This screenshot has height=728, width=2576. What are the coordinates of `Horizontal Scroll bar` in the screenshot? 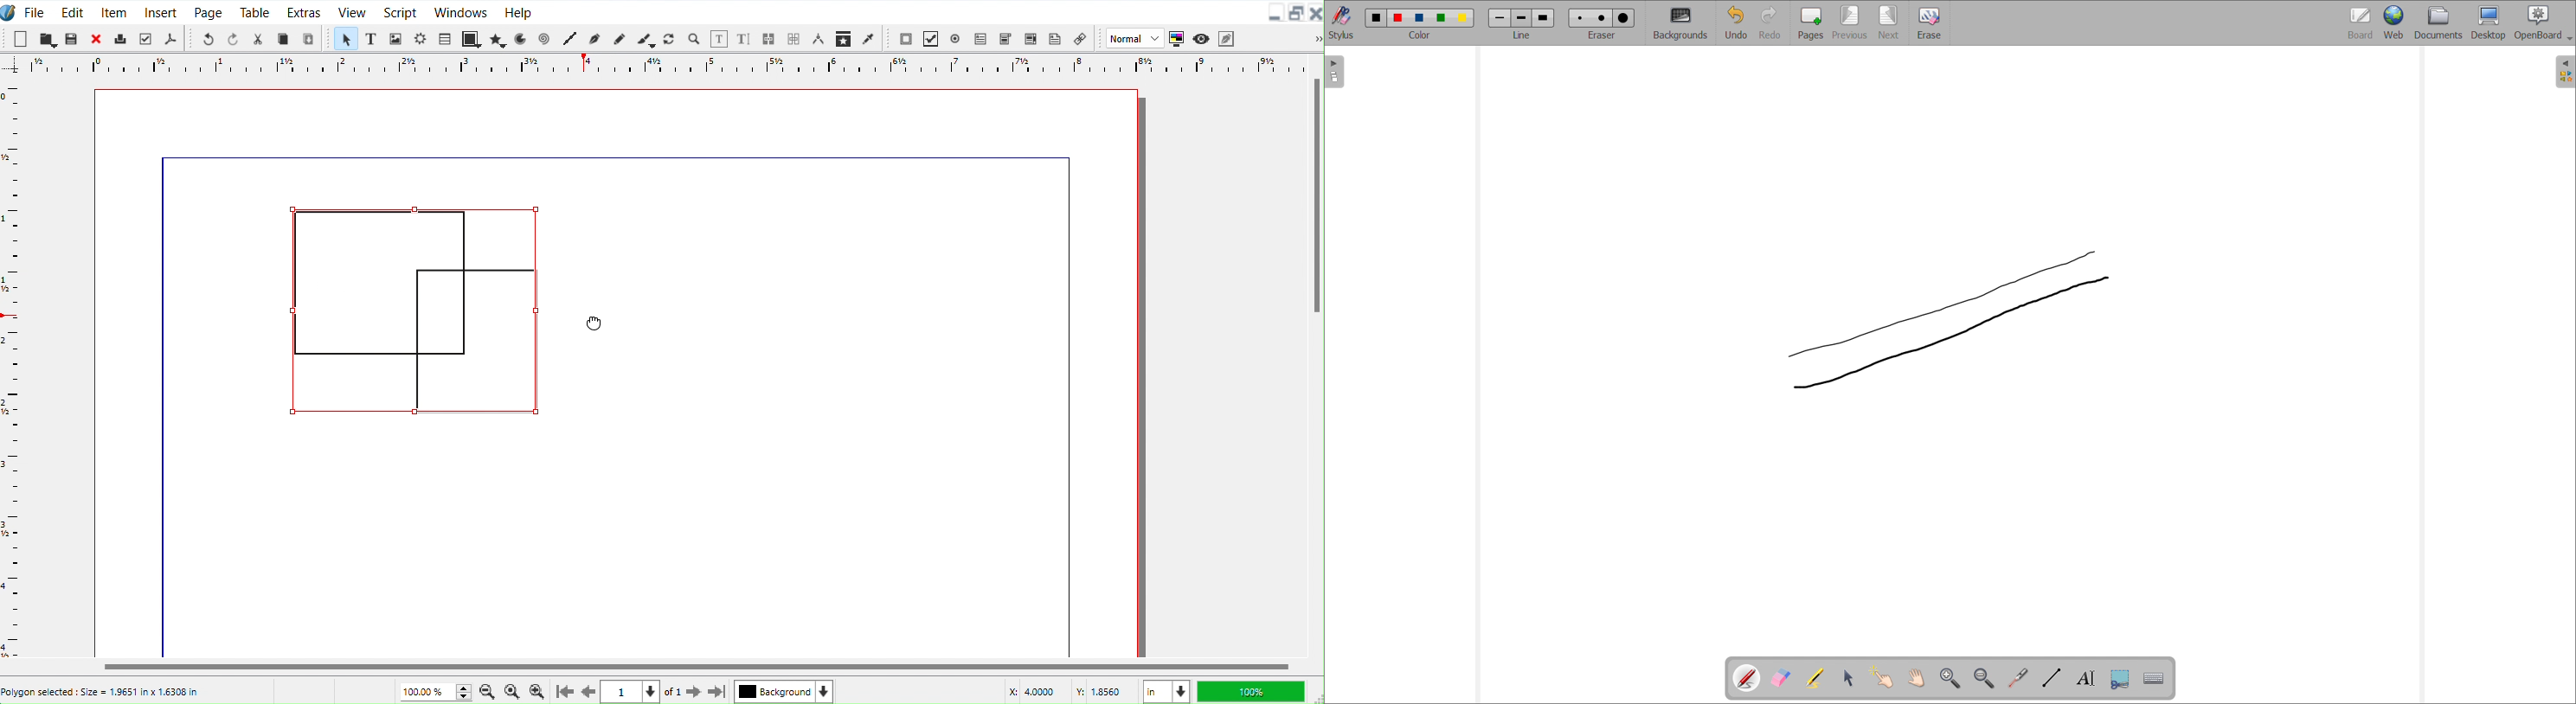 It's located at (661, 667).